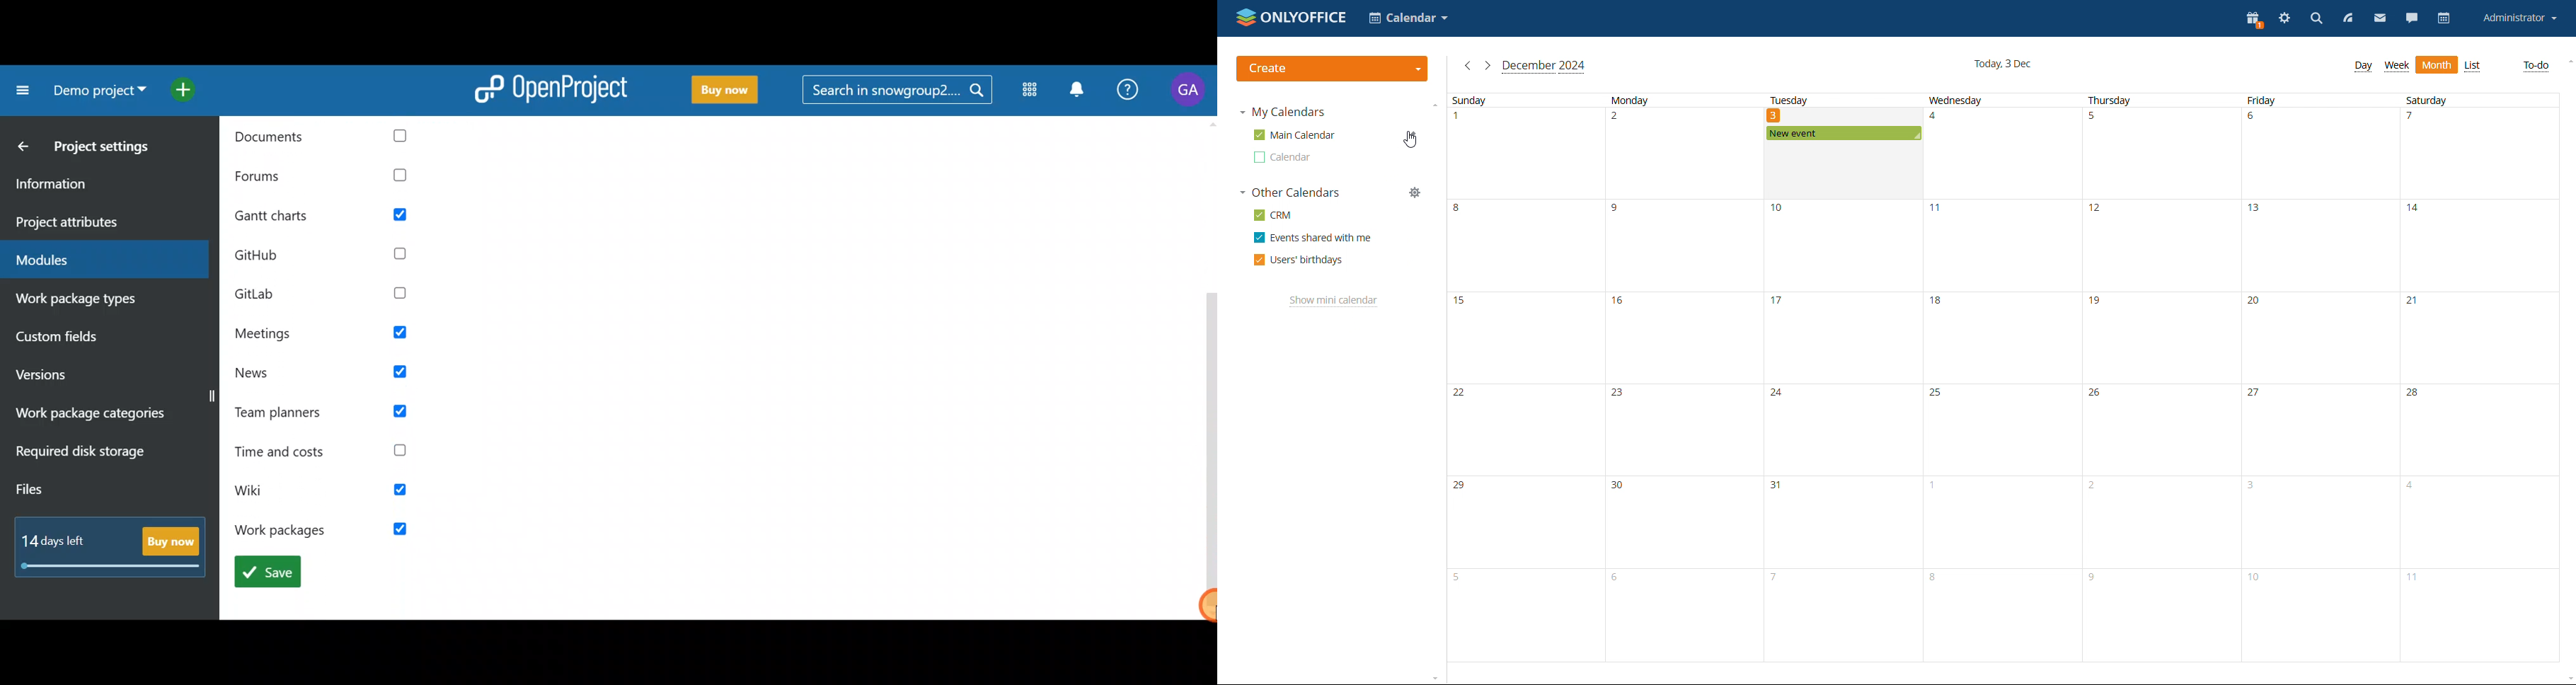 Image resolution: width=2576 pixels, height=700 pixels. I want to click on current date, so click(2004, 64).